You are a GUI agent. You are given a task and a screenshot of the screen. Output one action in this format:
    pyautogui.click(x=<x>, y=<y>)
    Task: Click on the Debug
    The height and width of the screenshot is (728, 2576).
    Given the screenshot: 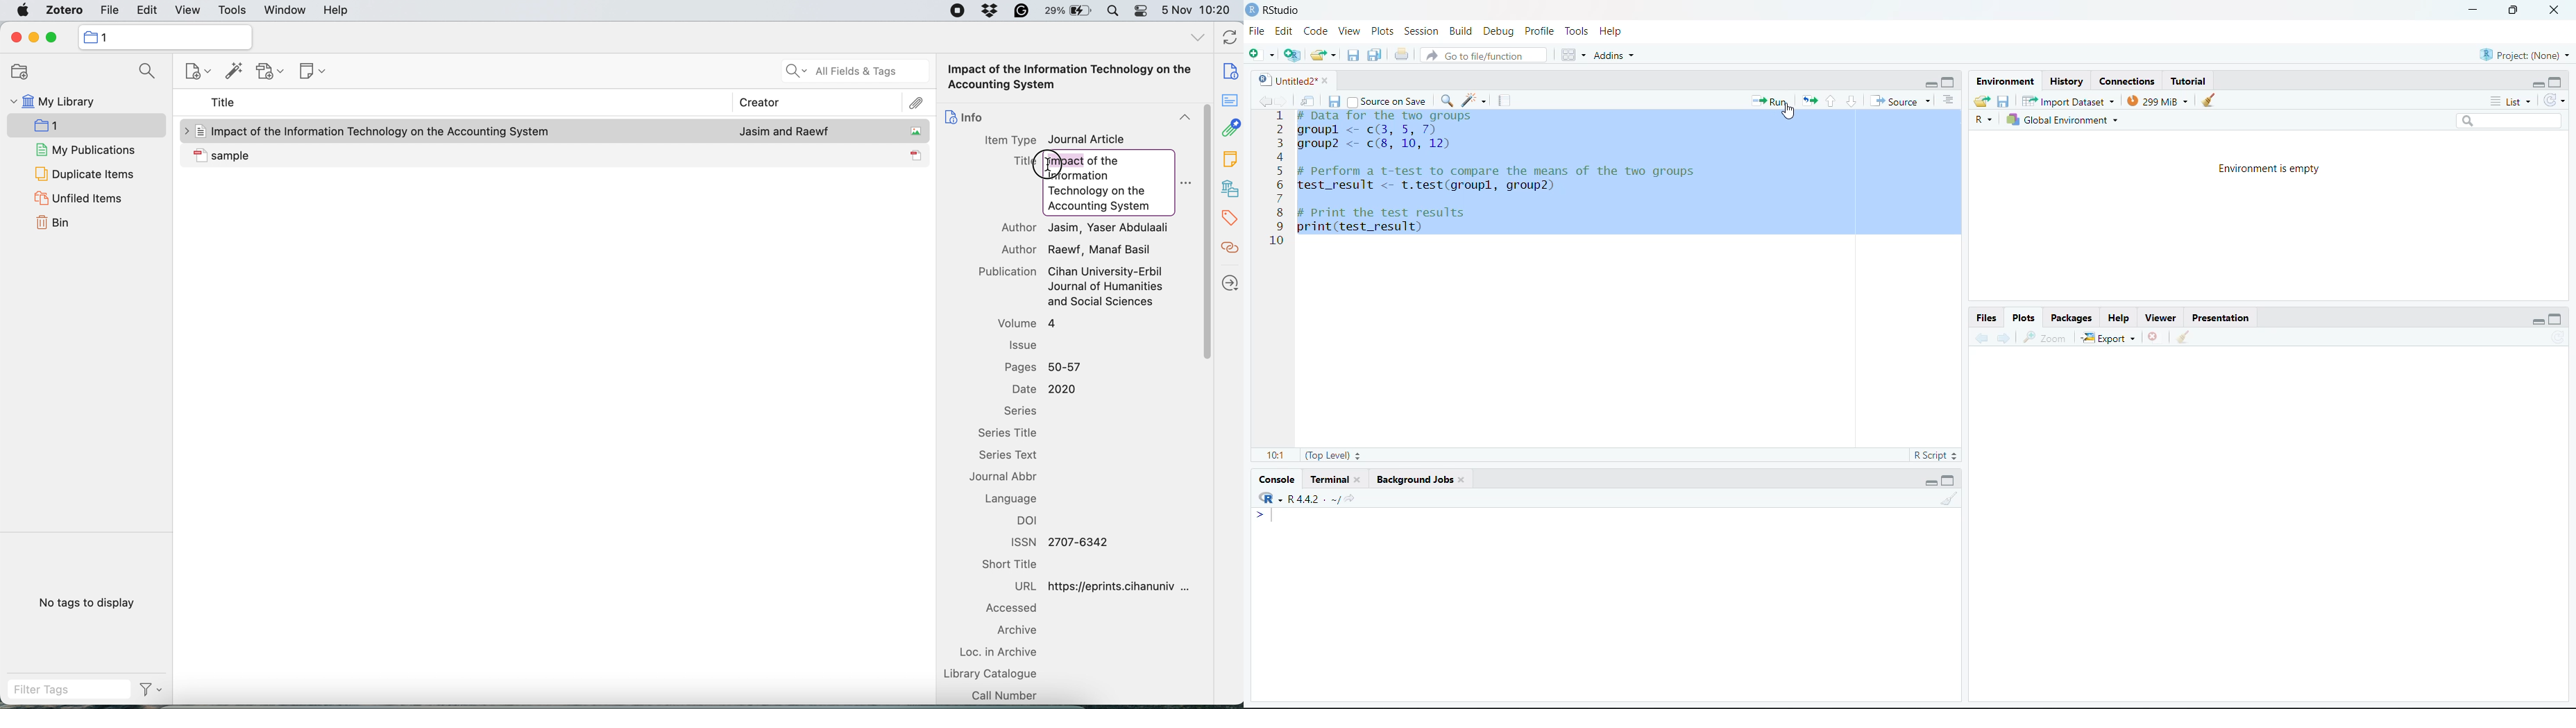 What is the action you would take?
    pyautogui.click(x=1499, y=31)
    